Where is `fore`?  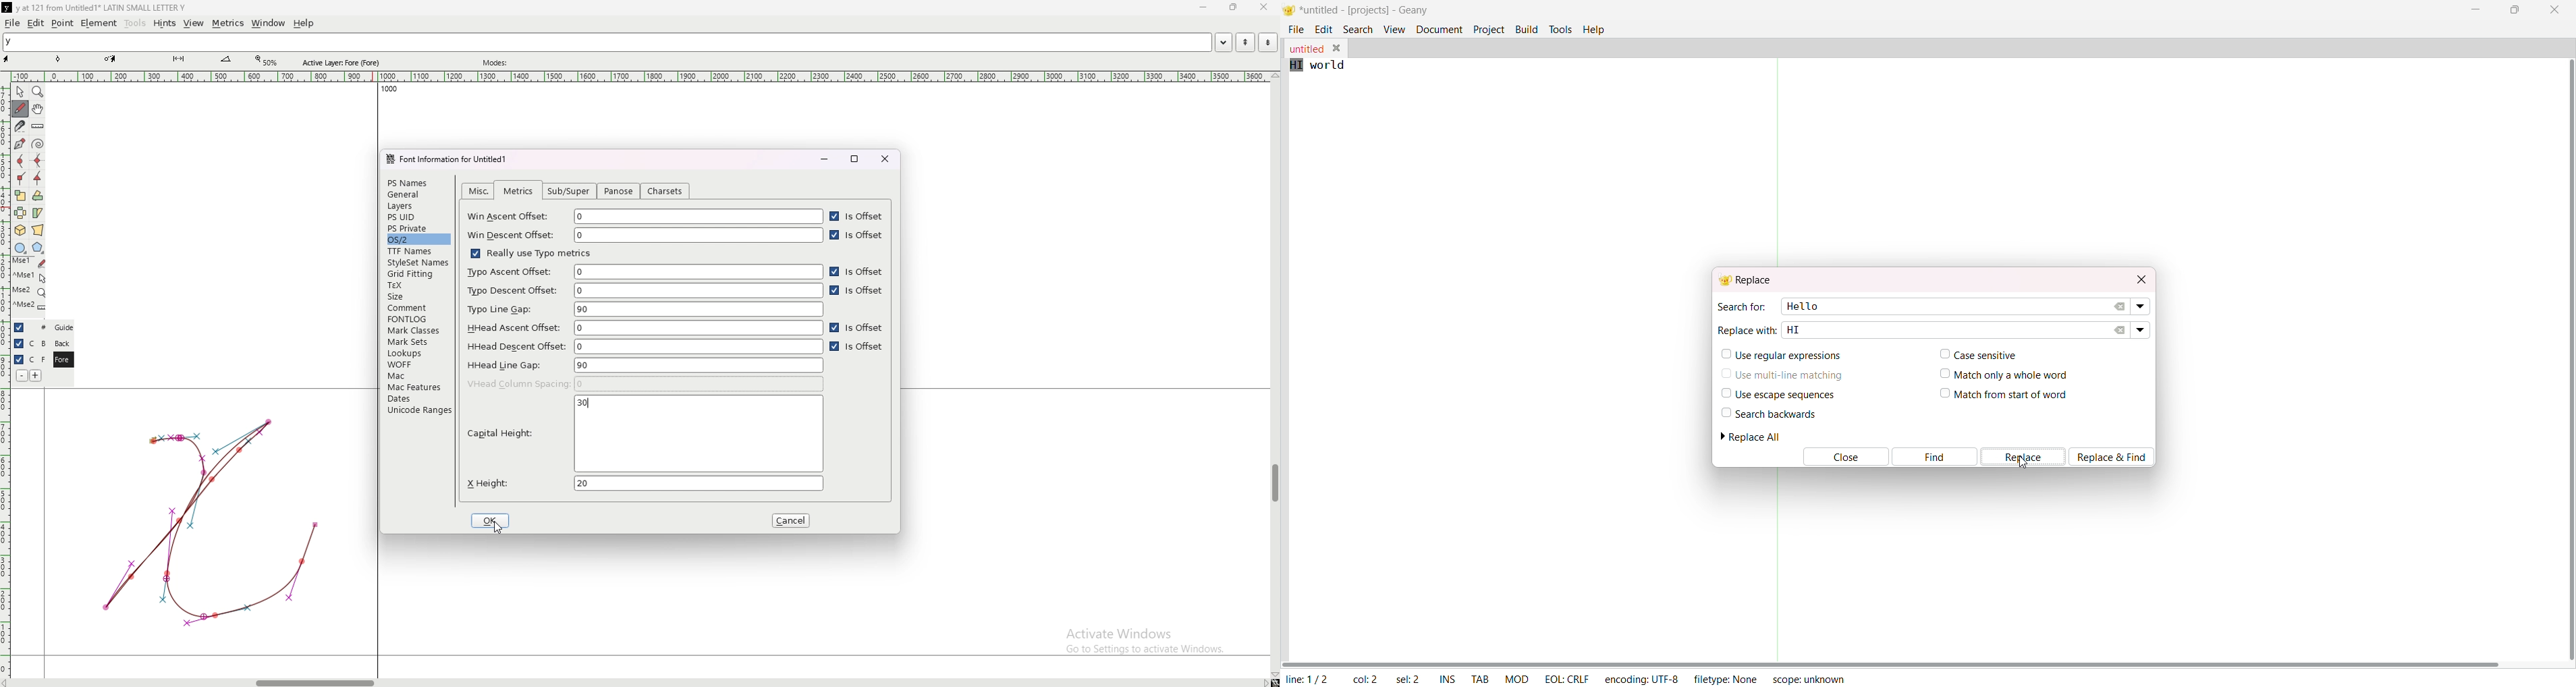
fore is located at coordinates (62, 360).